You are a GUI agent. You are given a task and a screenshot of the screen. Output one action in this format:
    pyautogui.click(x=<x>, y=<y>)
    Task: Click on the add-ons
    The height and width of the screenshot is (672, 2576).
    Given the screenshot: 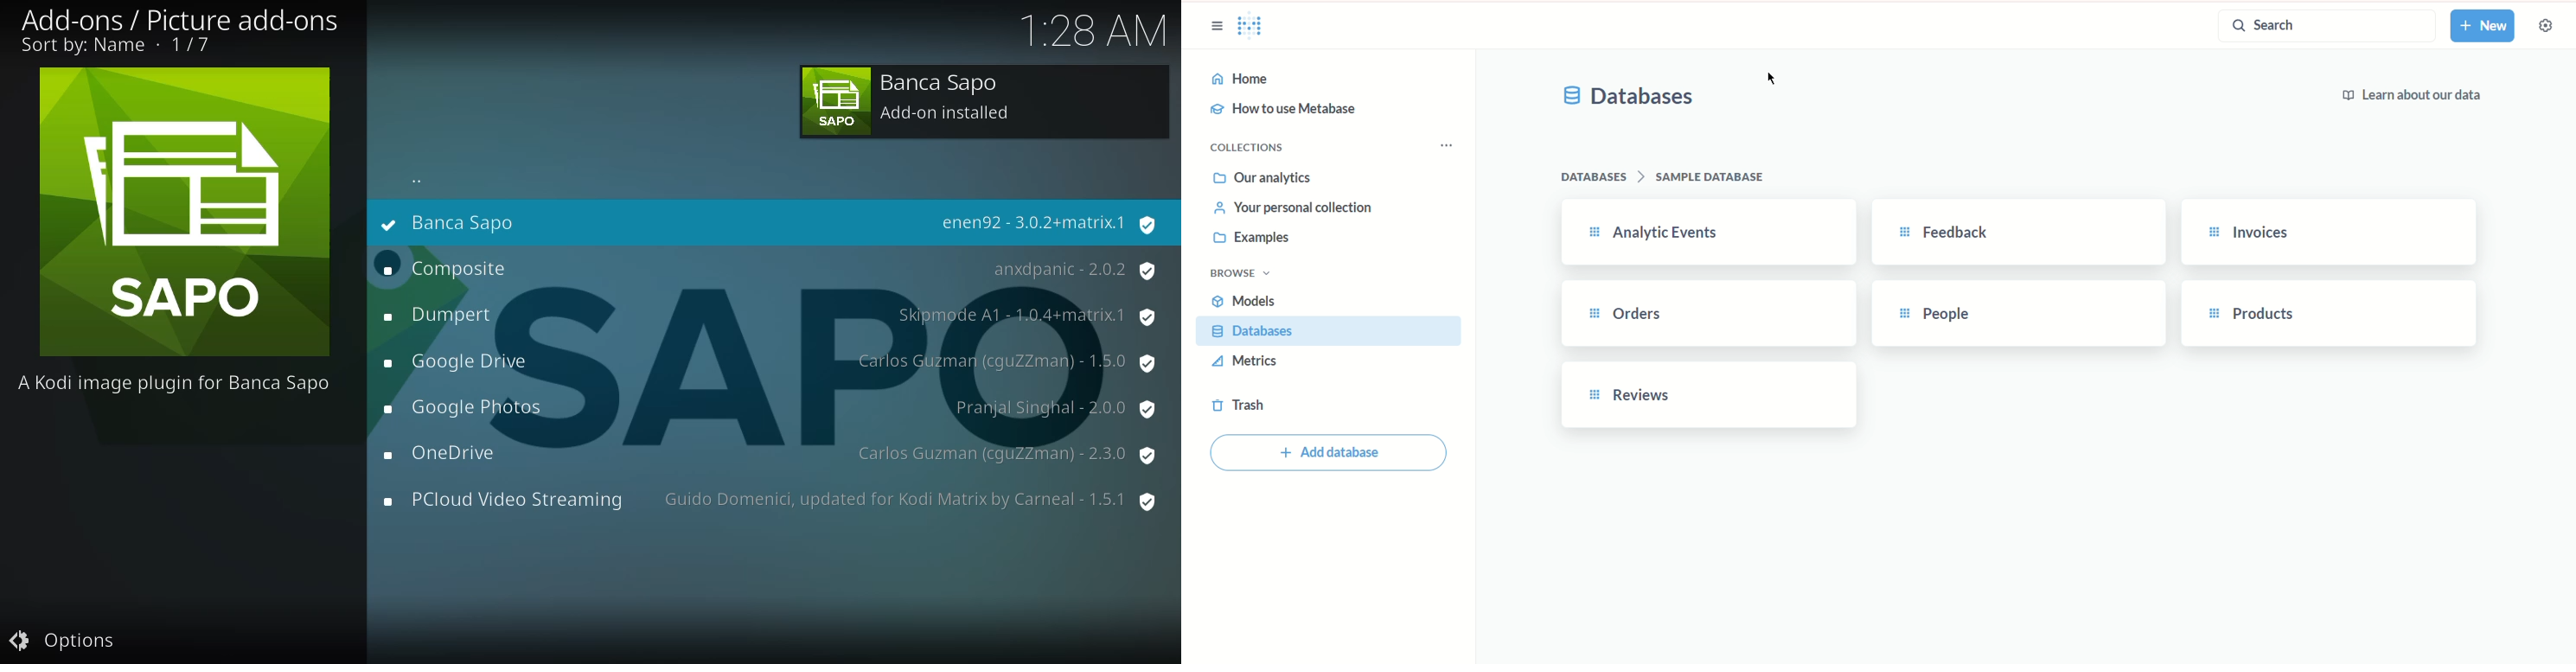 What is the action you would take?
    pyautogui.click(x=216, y=17)
    